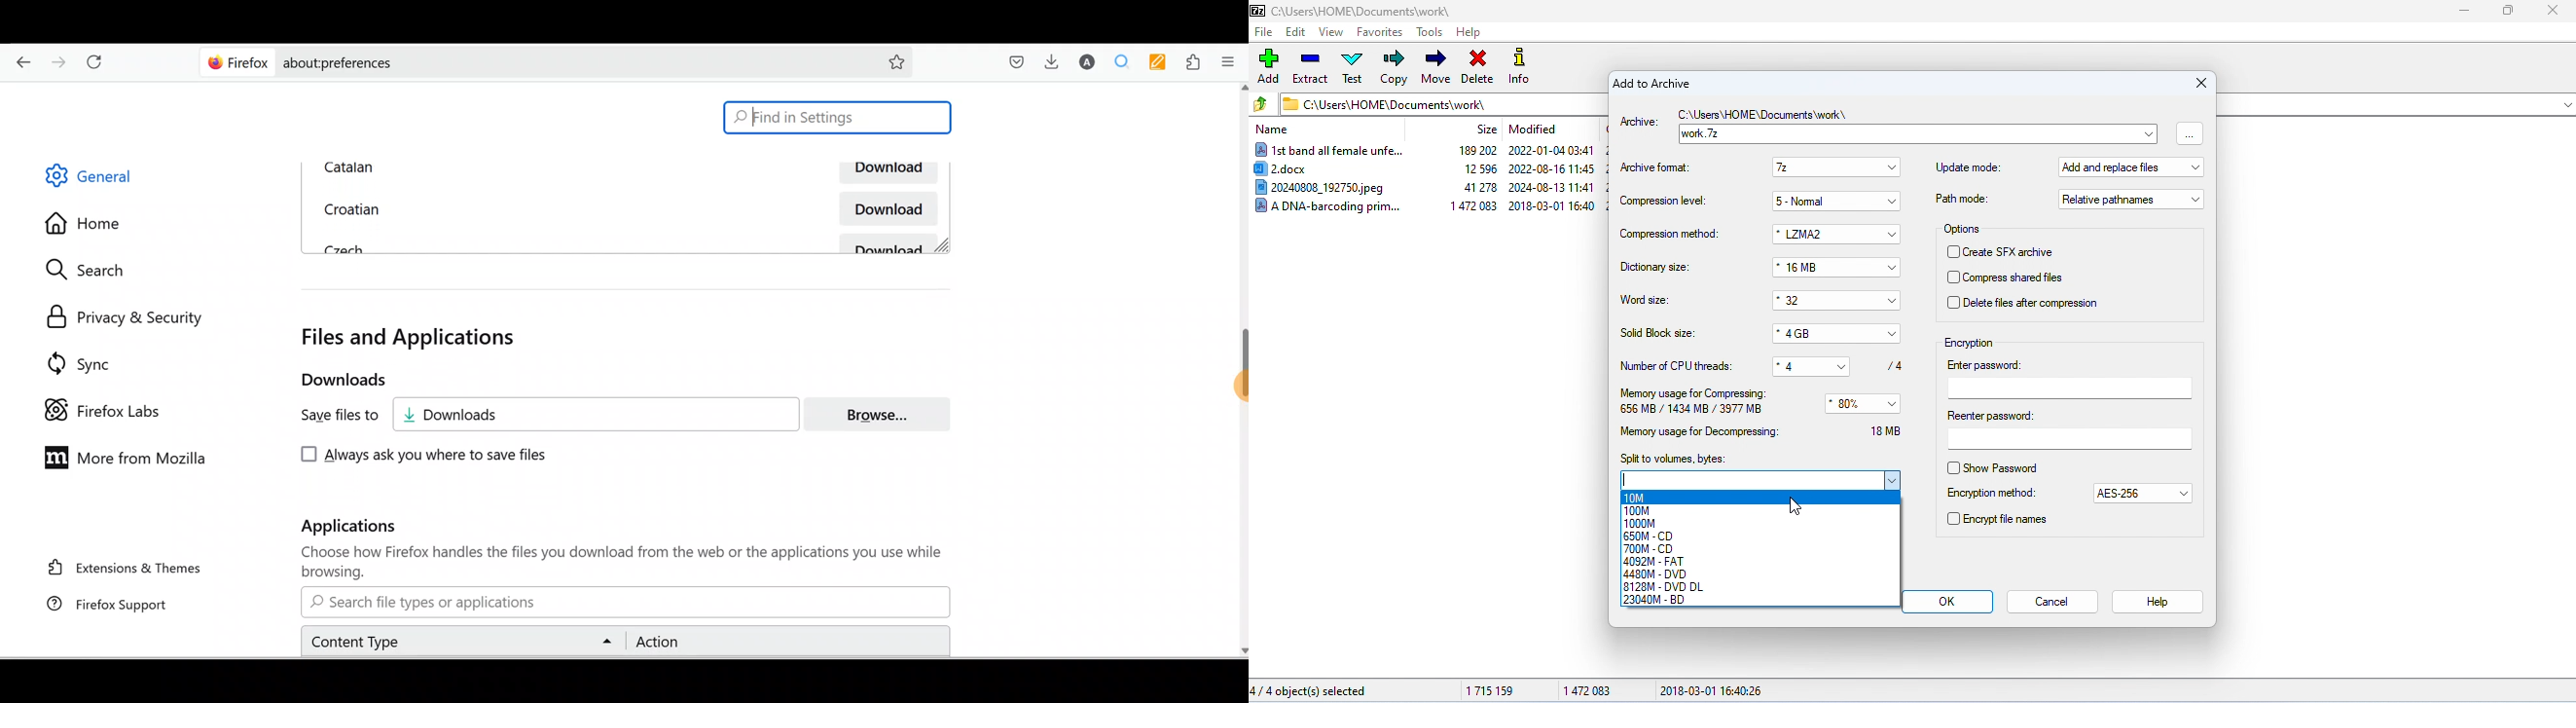 The image size is (2576, 728). Describe the element at coordinates (623, 602) in the screenshot. I see `Search bar` at that location.